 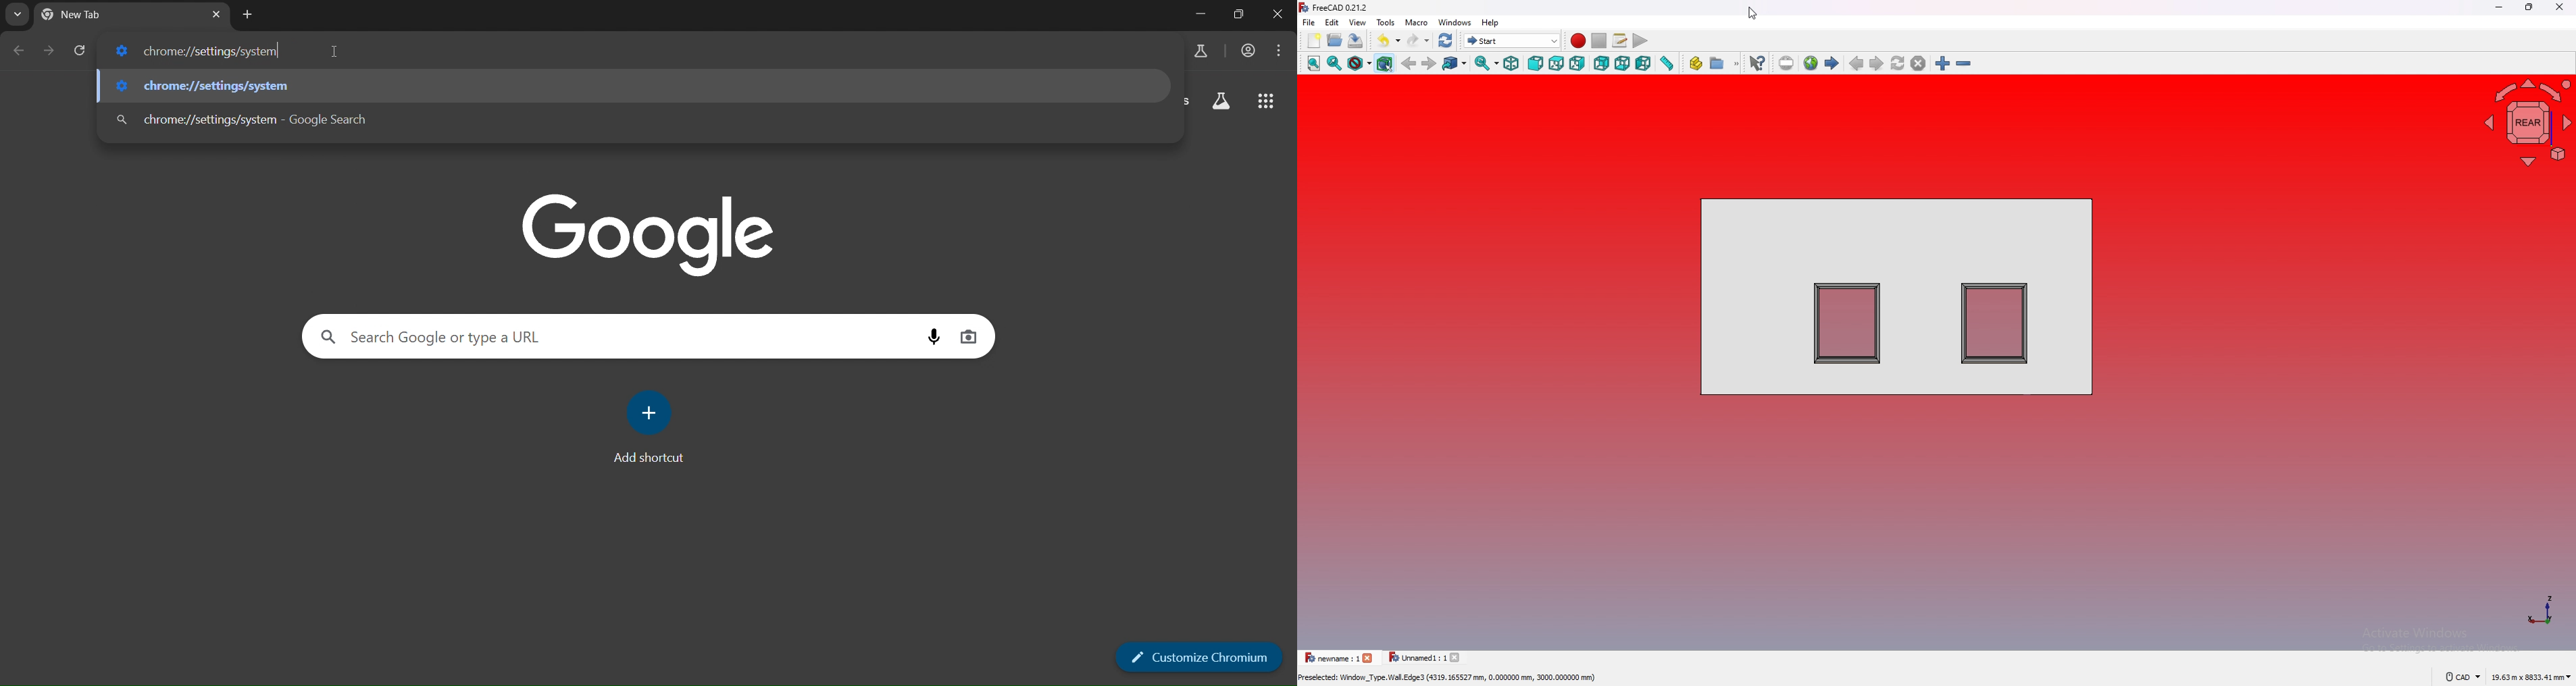 I want to click on bounding object, so click(x=1385, y=63).